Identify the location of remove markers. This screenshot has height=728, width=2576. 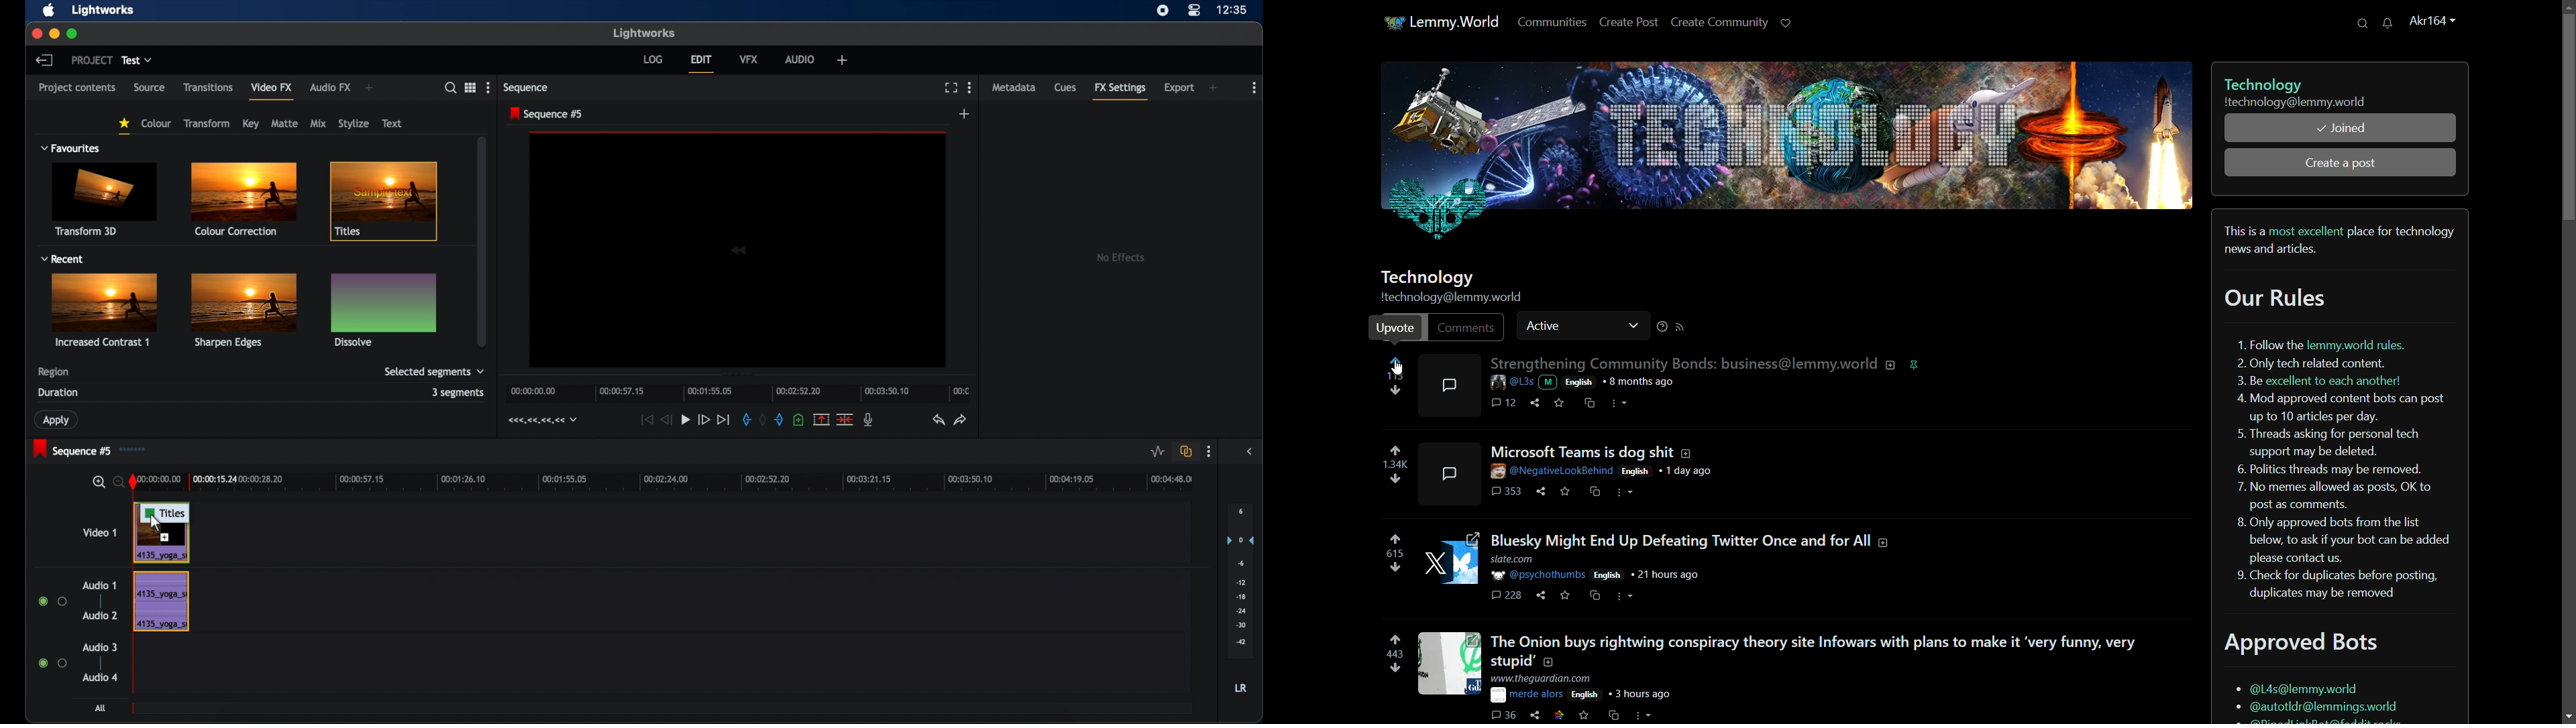
(761, 420).